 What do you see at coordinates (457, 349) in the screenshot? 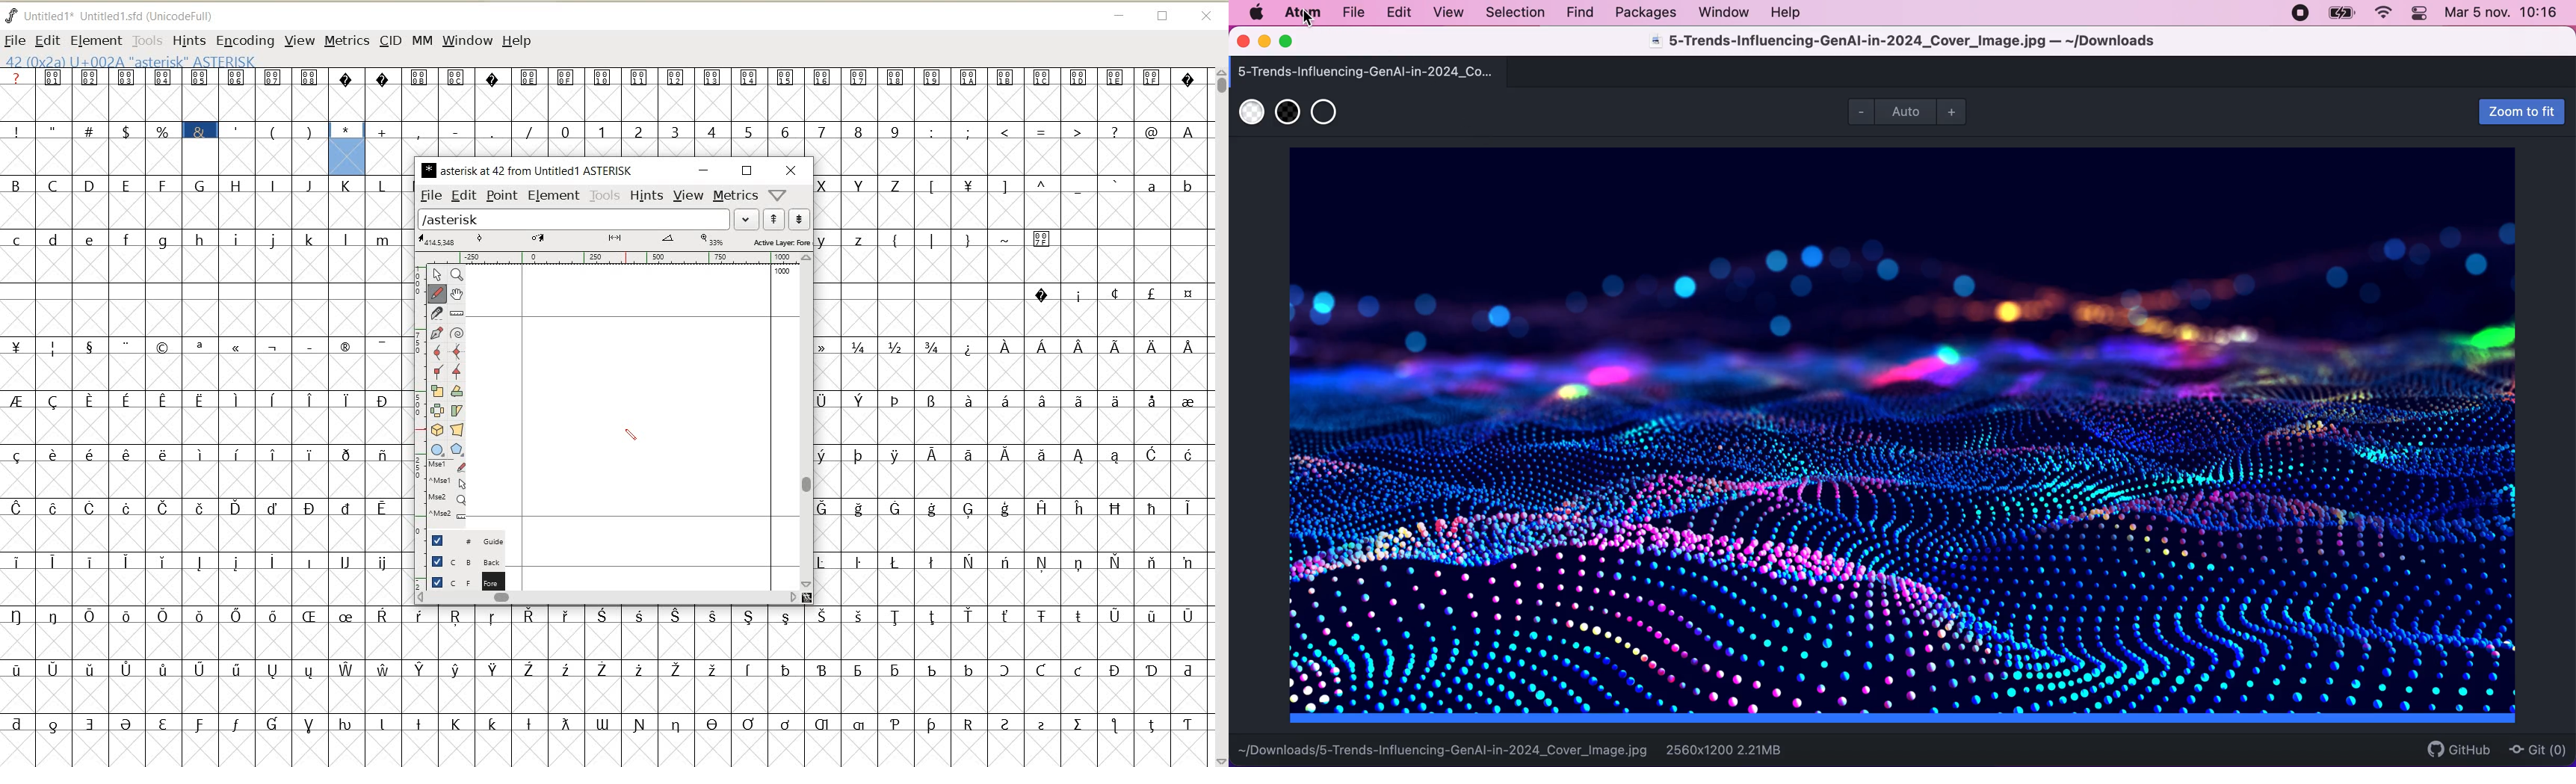
I see `add a curve point always either horizontal or vertical` at bounding box center [457, 349].